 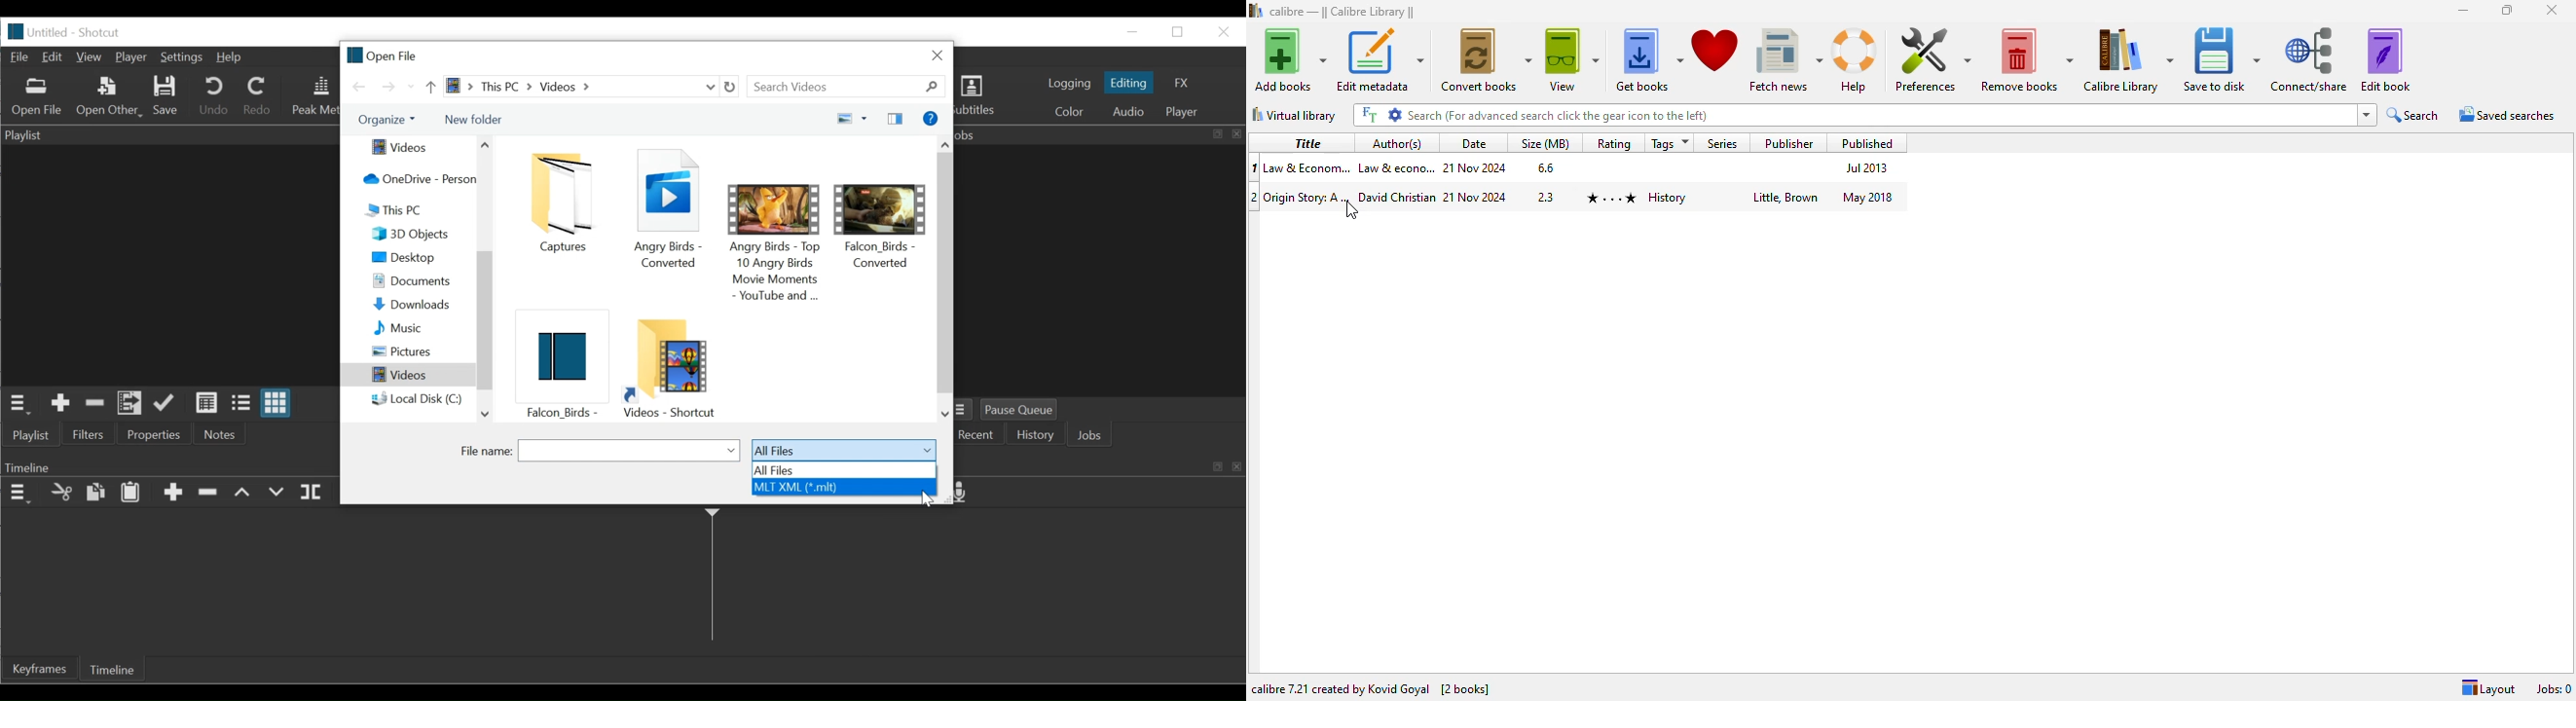 I want to click on View, so click(x=91, y=57).